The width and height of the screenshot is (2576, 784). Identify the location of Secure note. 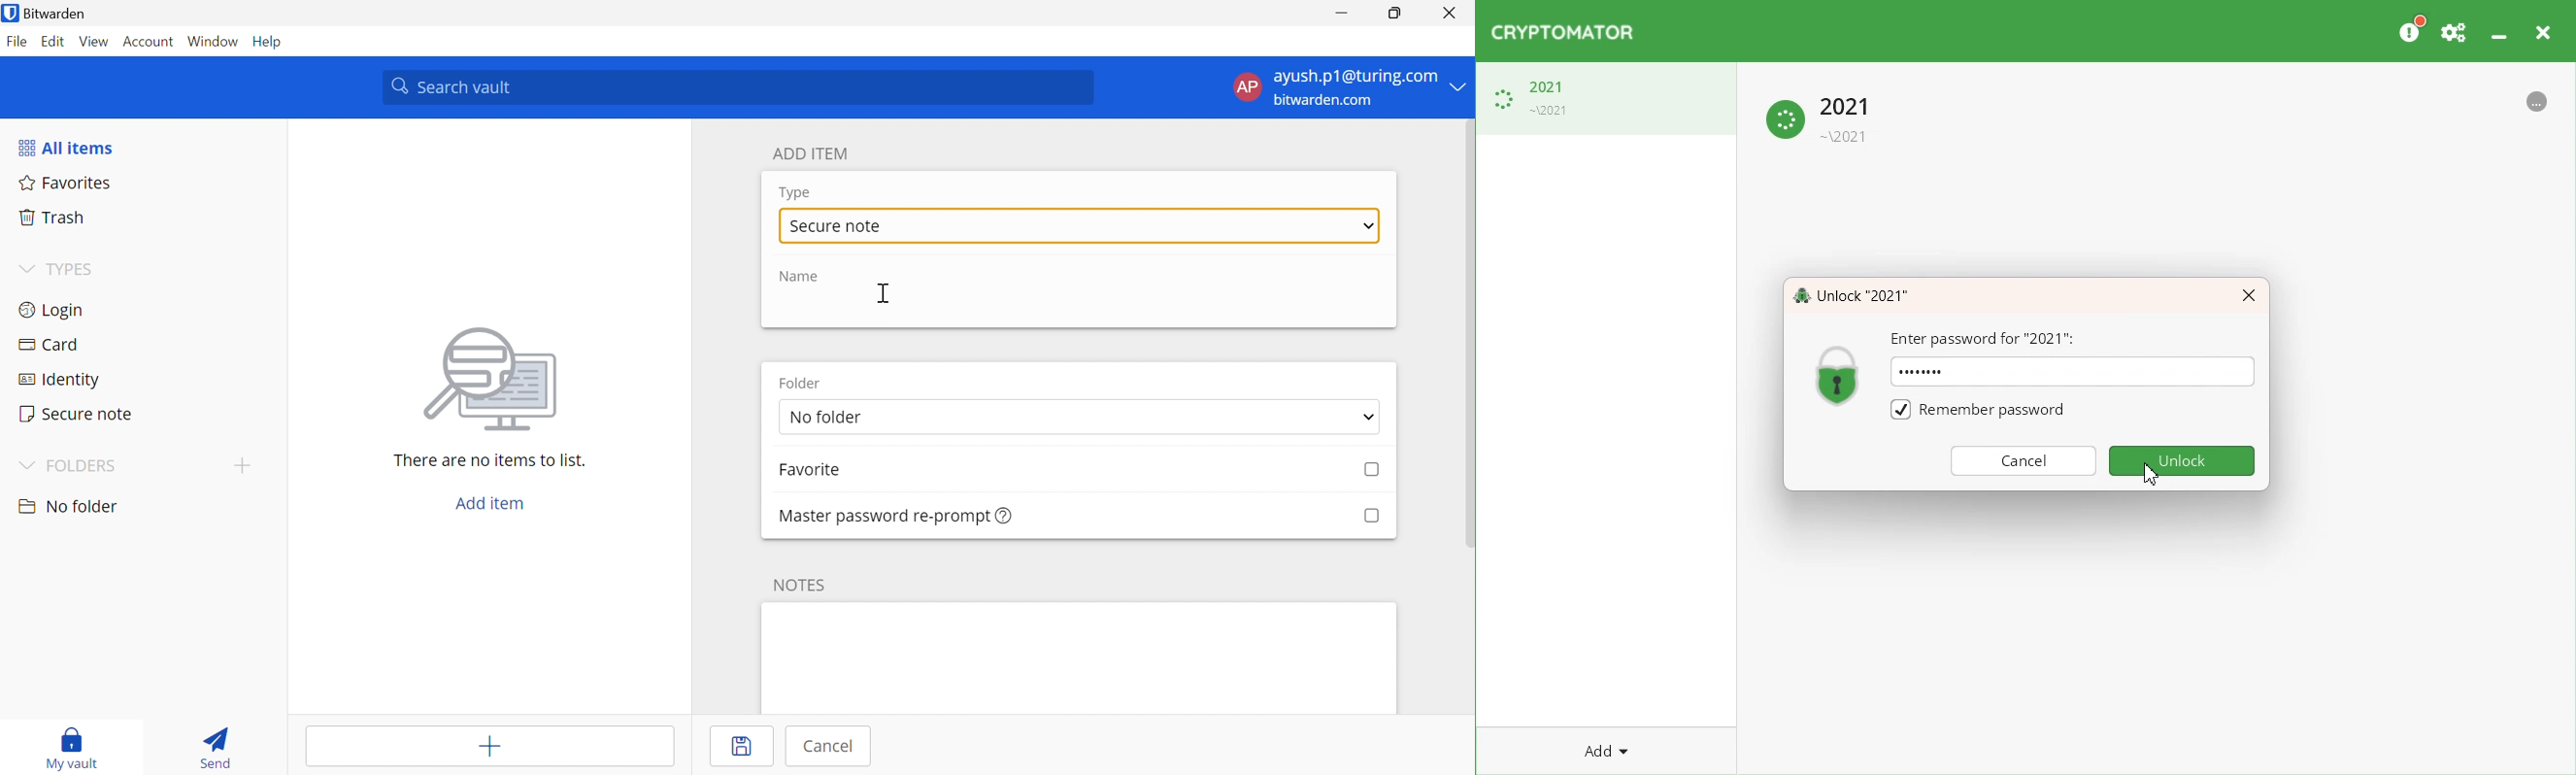
(840, 227).